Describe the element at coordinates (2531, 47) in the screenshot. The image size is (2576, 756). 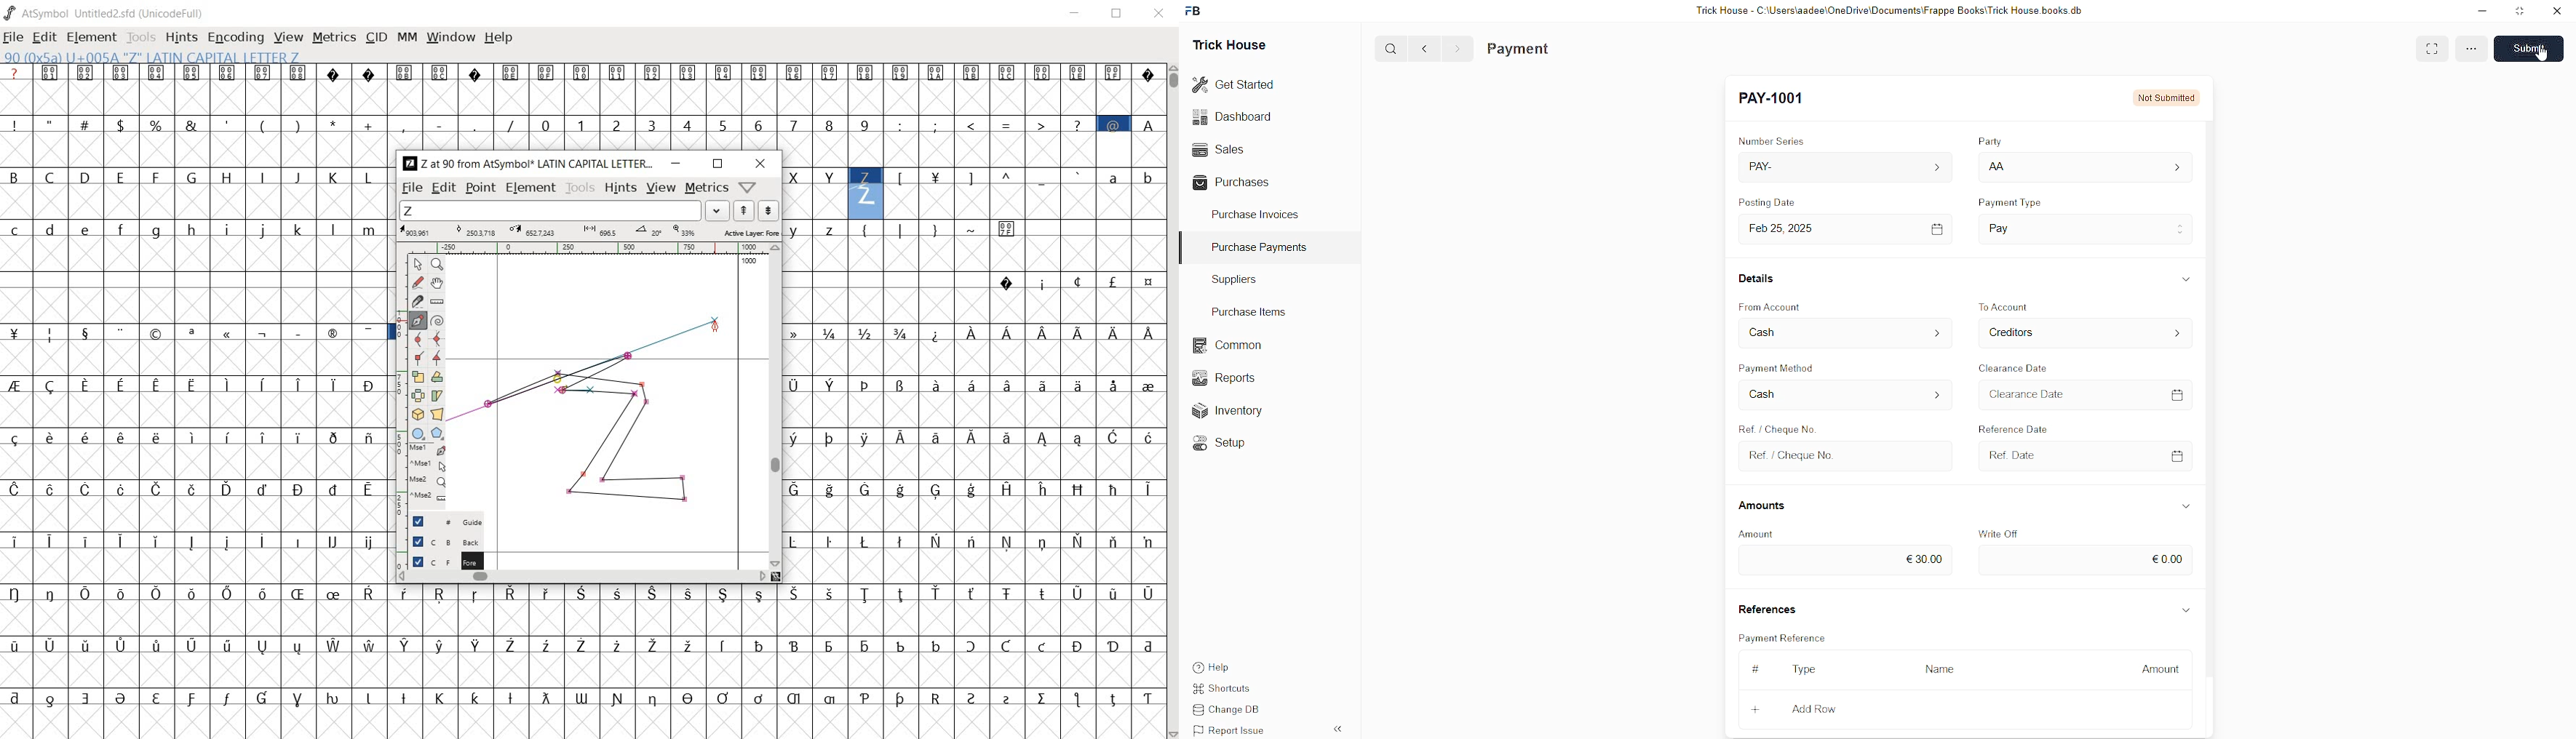
I see `Submit` at that location.